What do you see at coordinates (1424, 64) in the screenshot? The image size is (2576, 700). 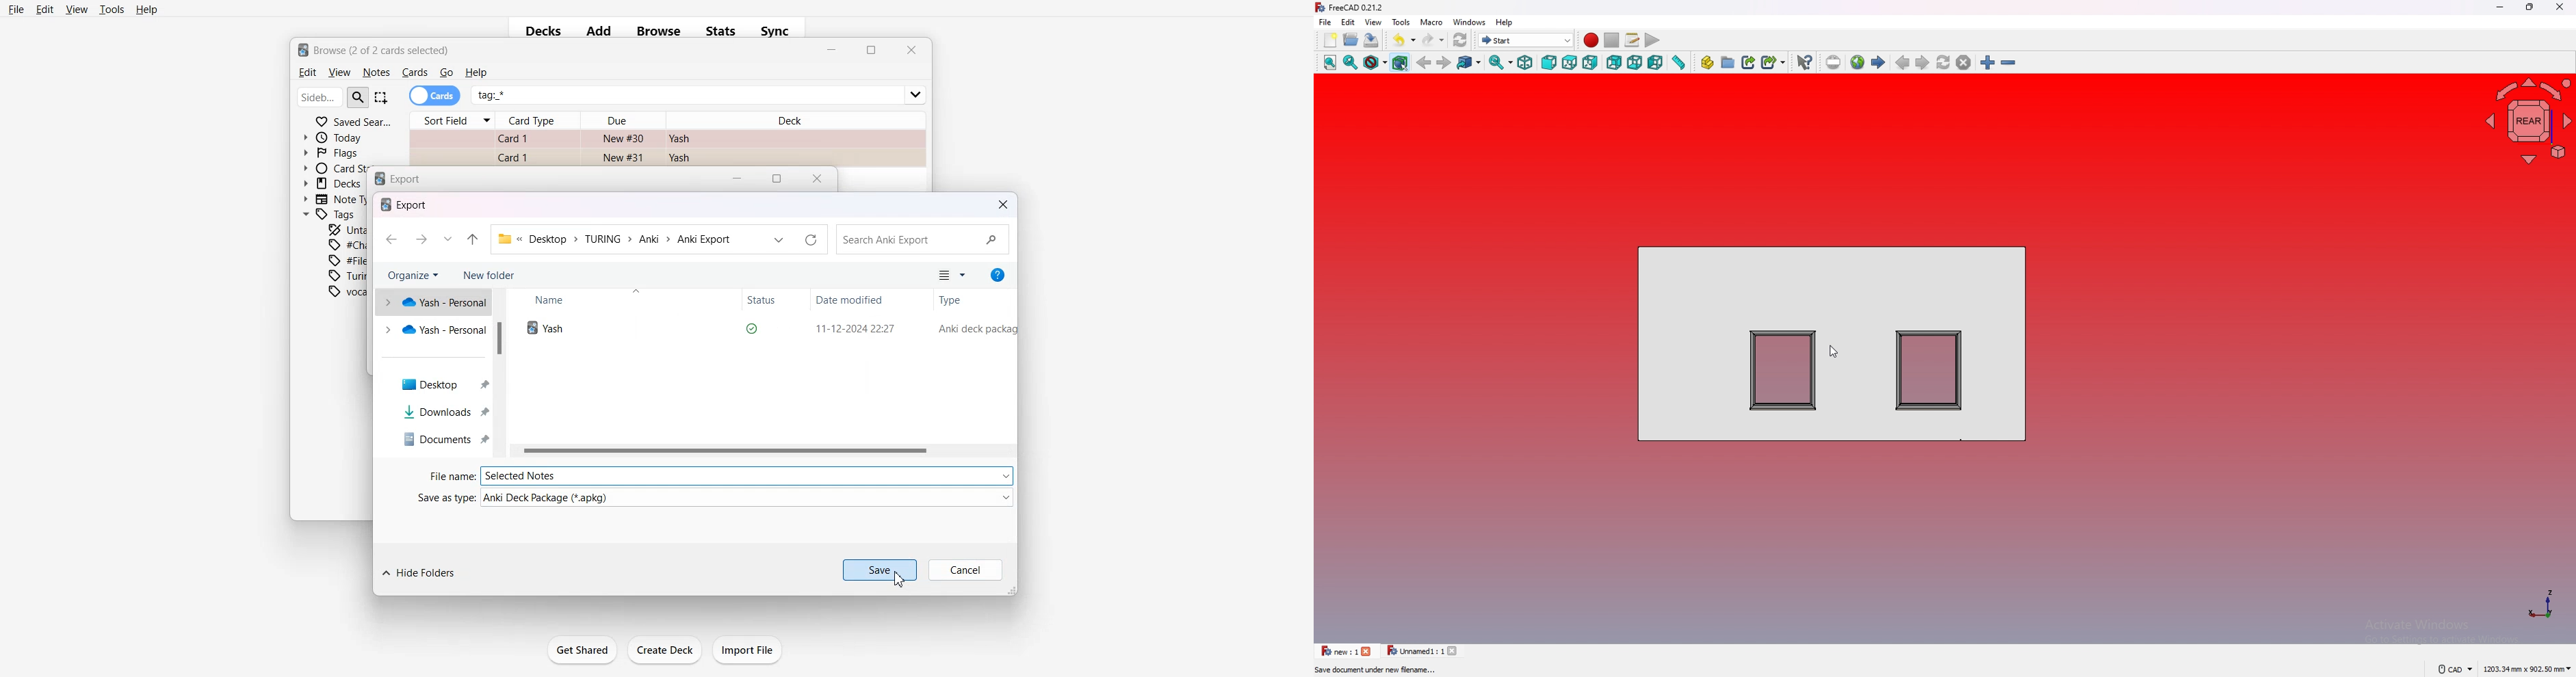 I see `back` at bounding box center [1424, 64].